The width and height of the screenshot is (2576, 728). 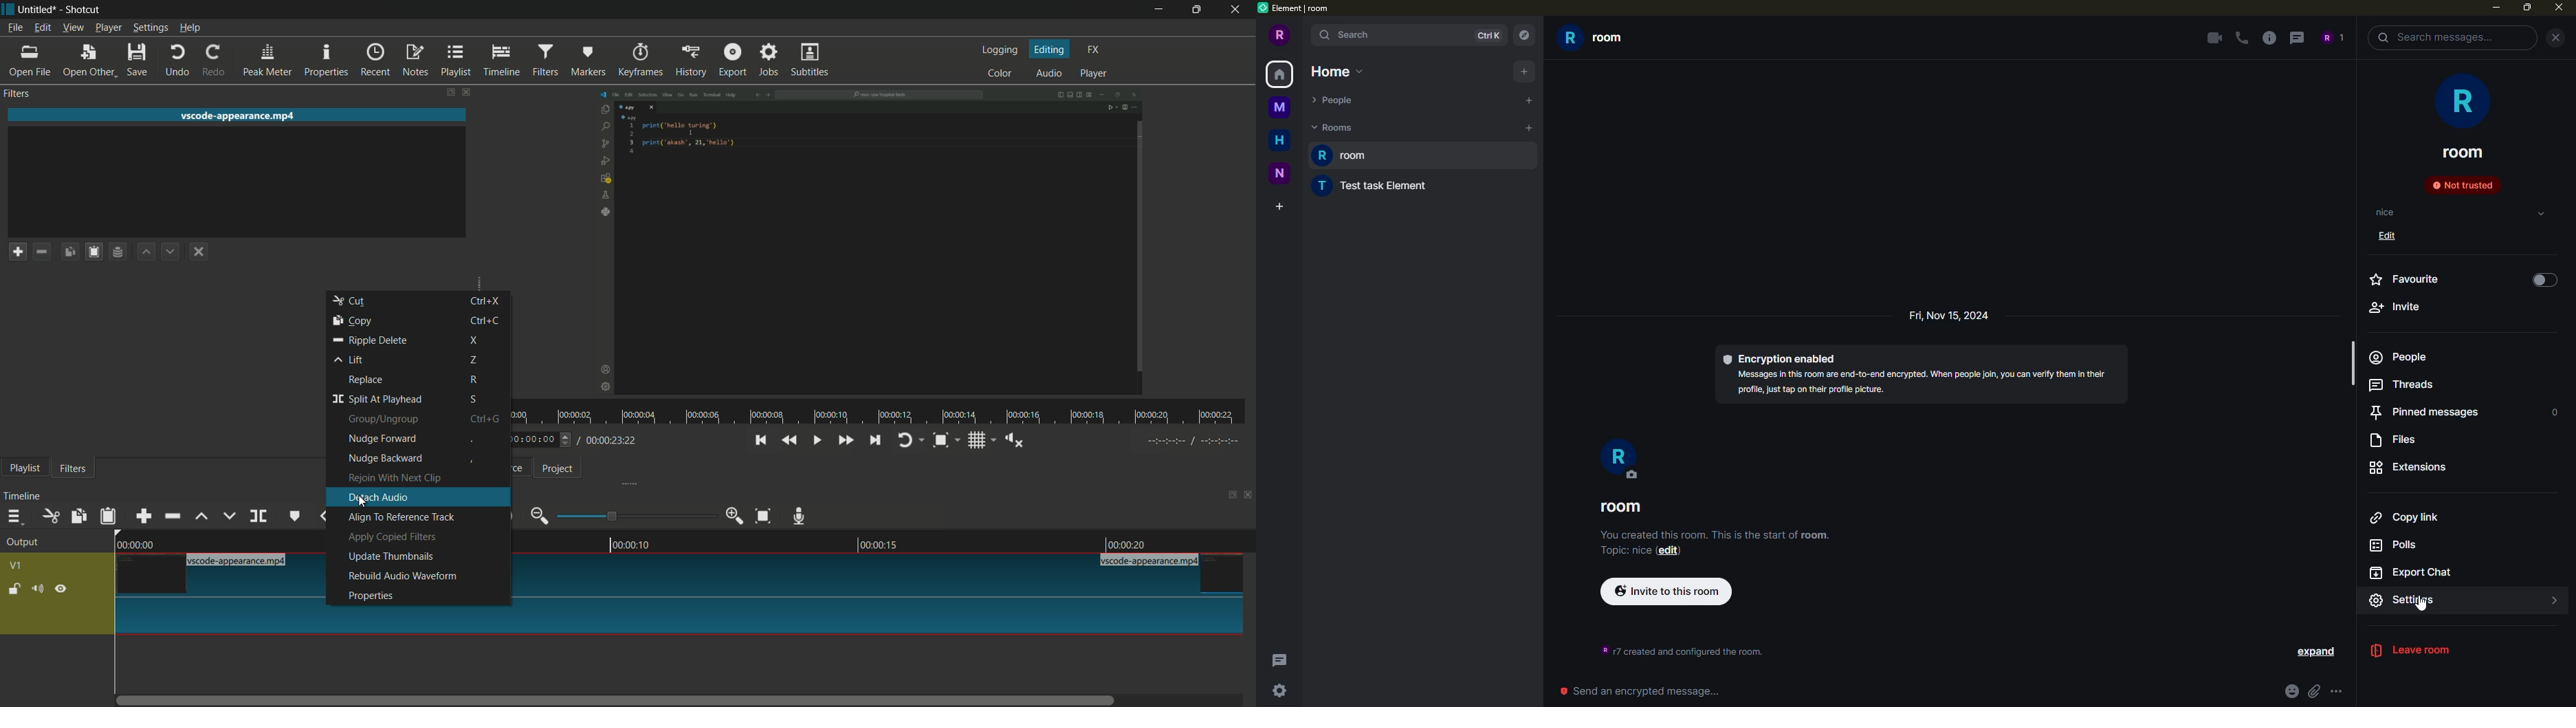 What do you see at coordinates (885, 412) in the screenshot?
I see `time` at bounding box center [885, 412].